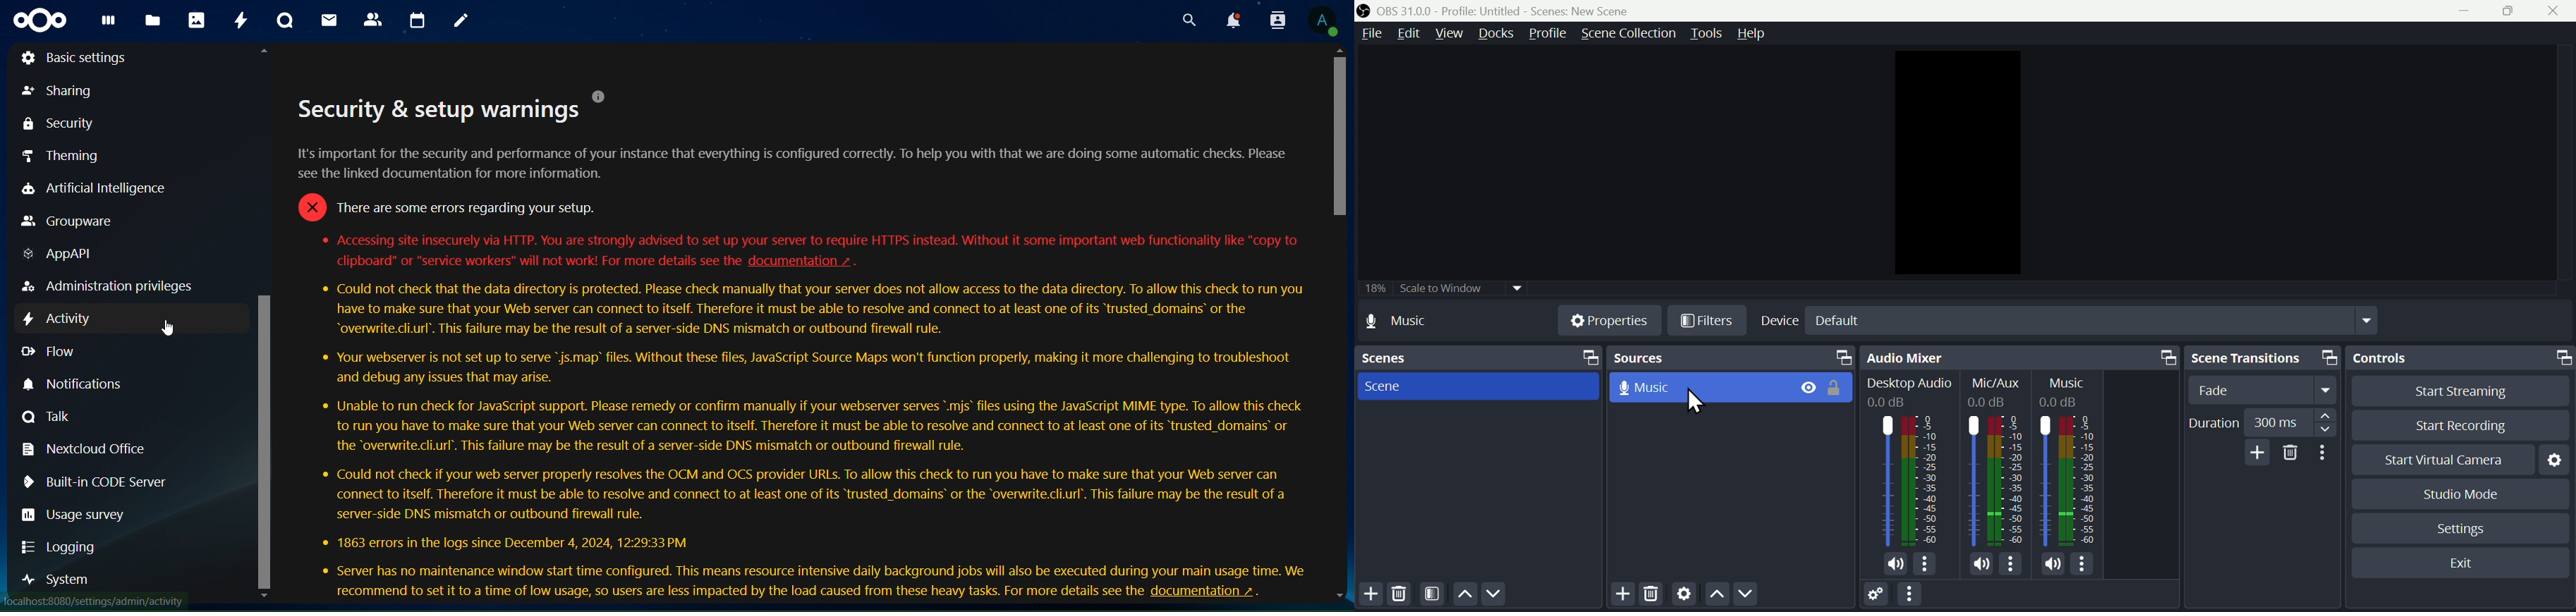  What do you see at coordinates (1748, 595) in the screenshot?
I see `Move down` at bounding box center [1748, 595].